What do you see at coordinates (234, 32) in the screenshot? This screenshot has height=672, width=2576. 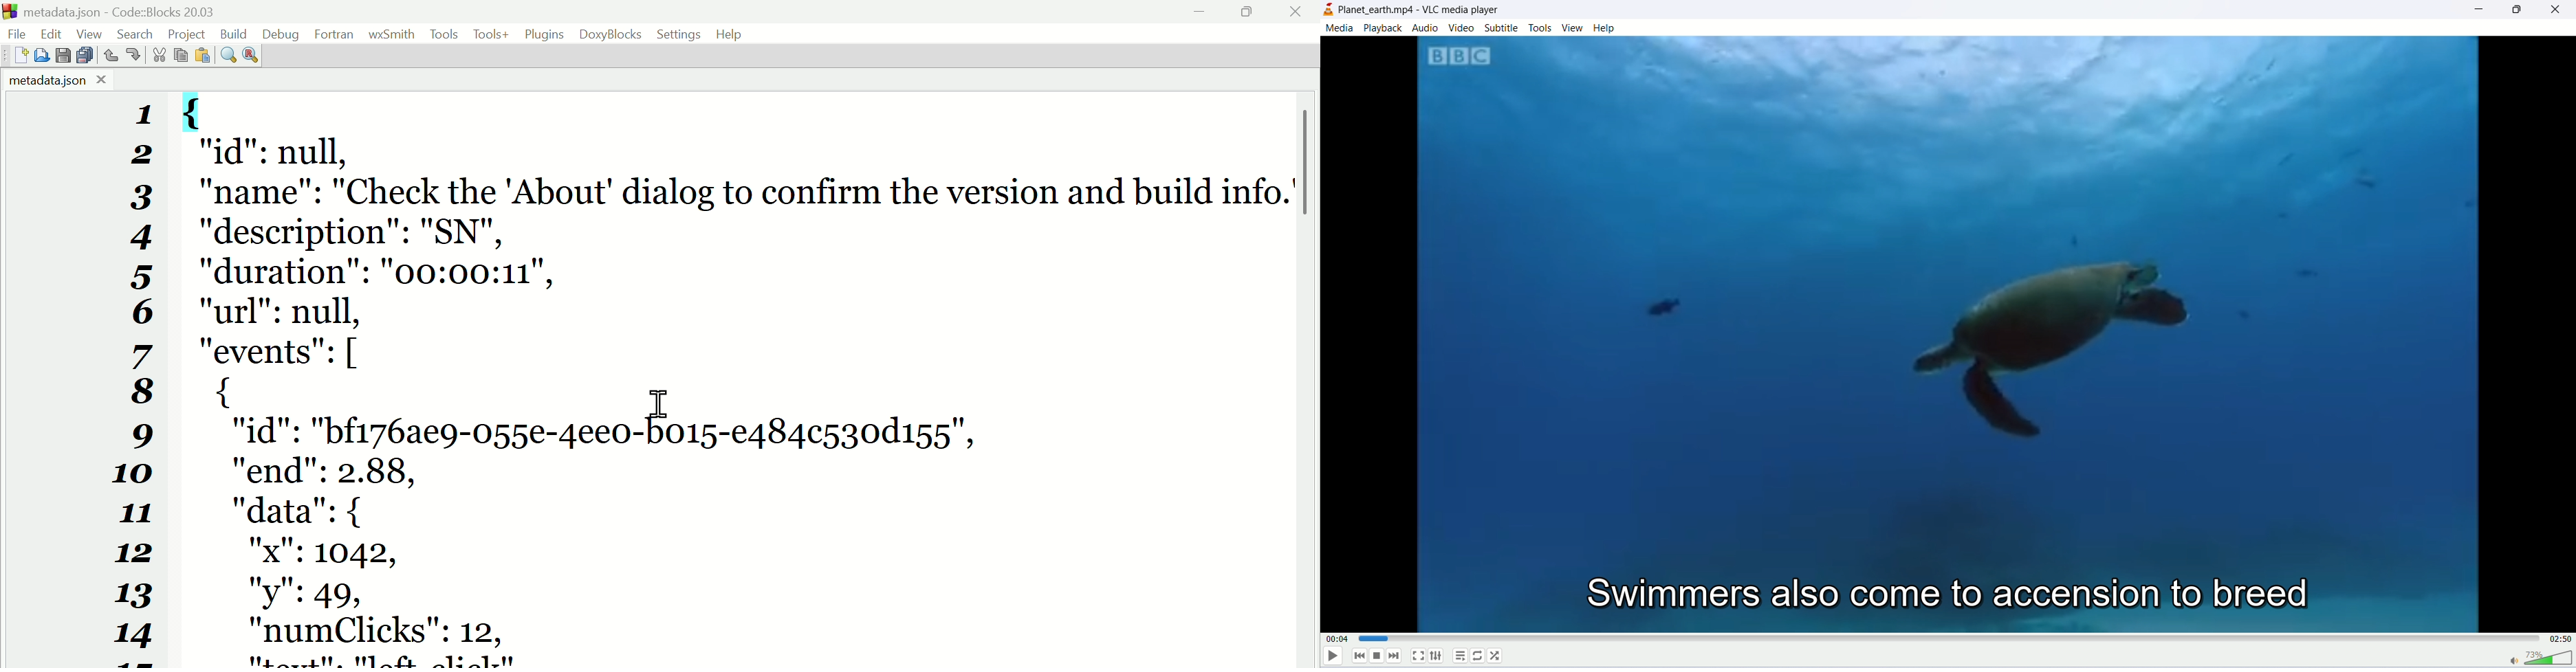 I see `Build` at bounding box center [234, 32].